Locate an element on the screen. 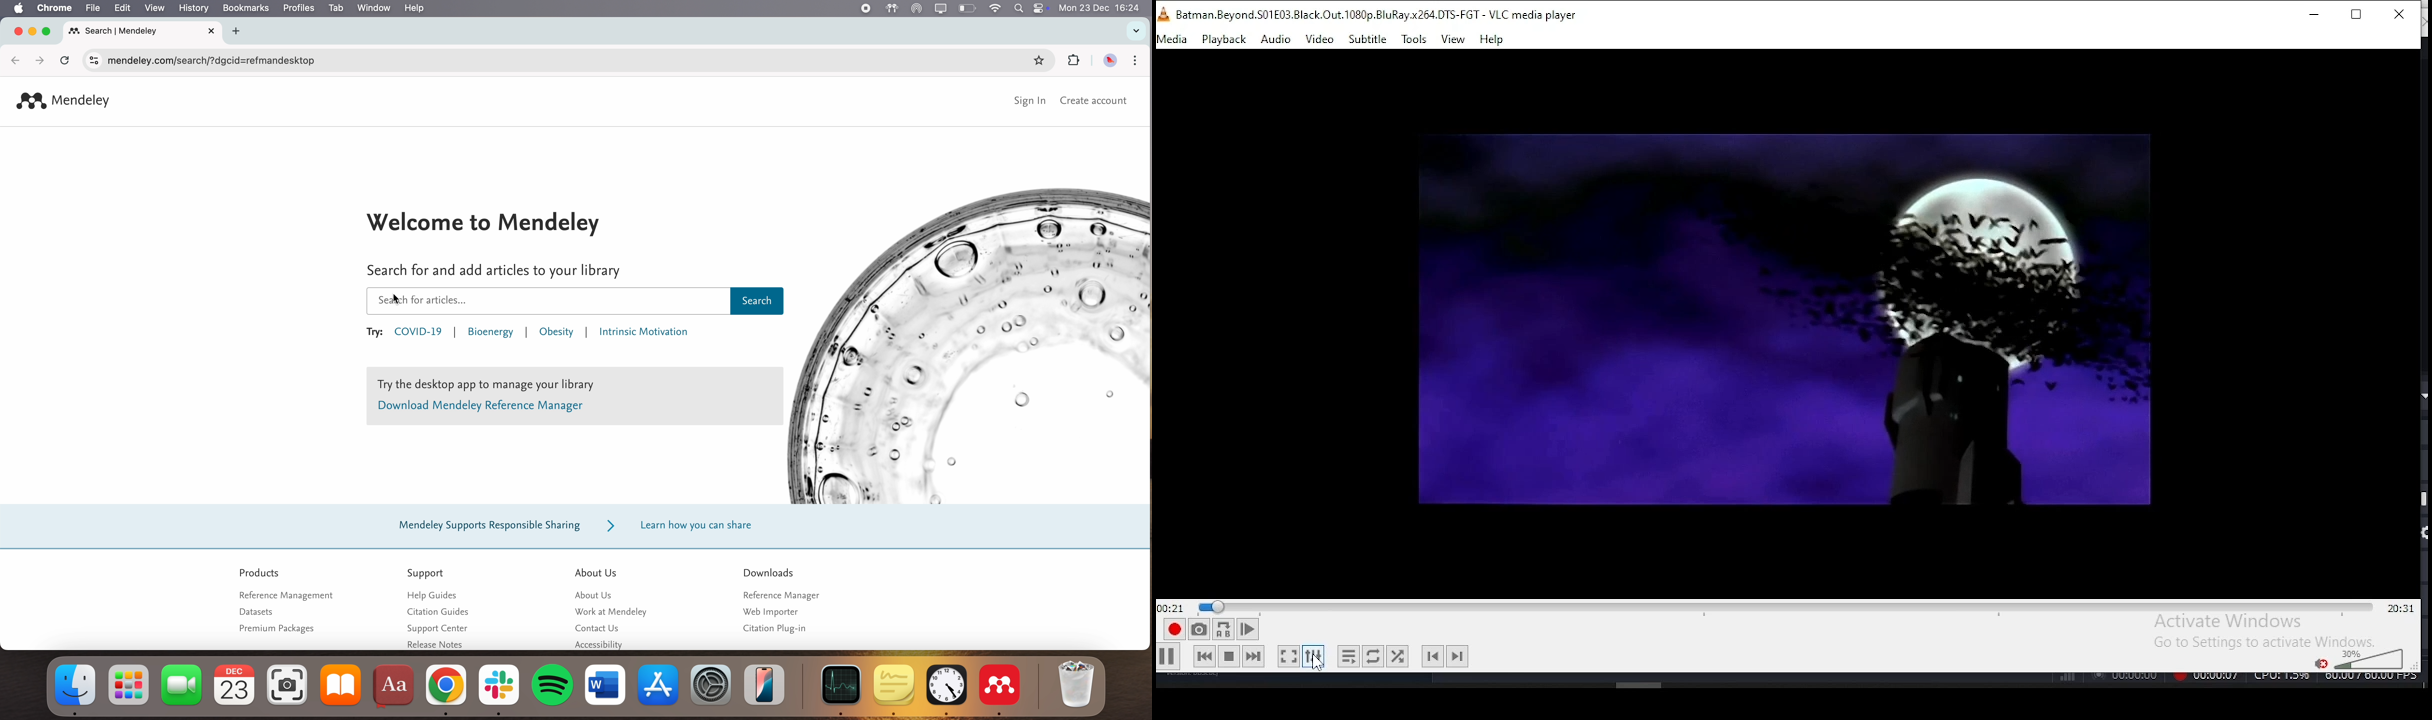 The image size is (2436, 728). playback is located at coordinates (1224, 40).